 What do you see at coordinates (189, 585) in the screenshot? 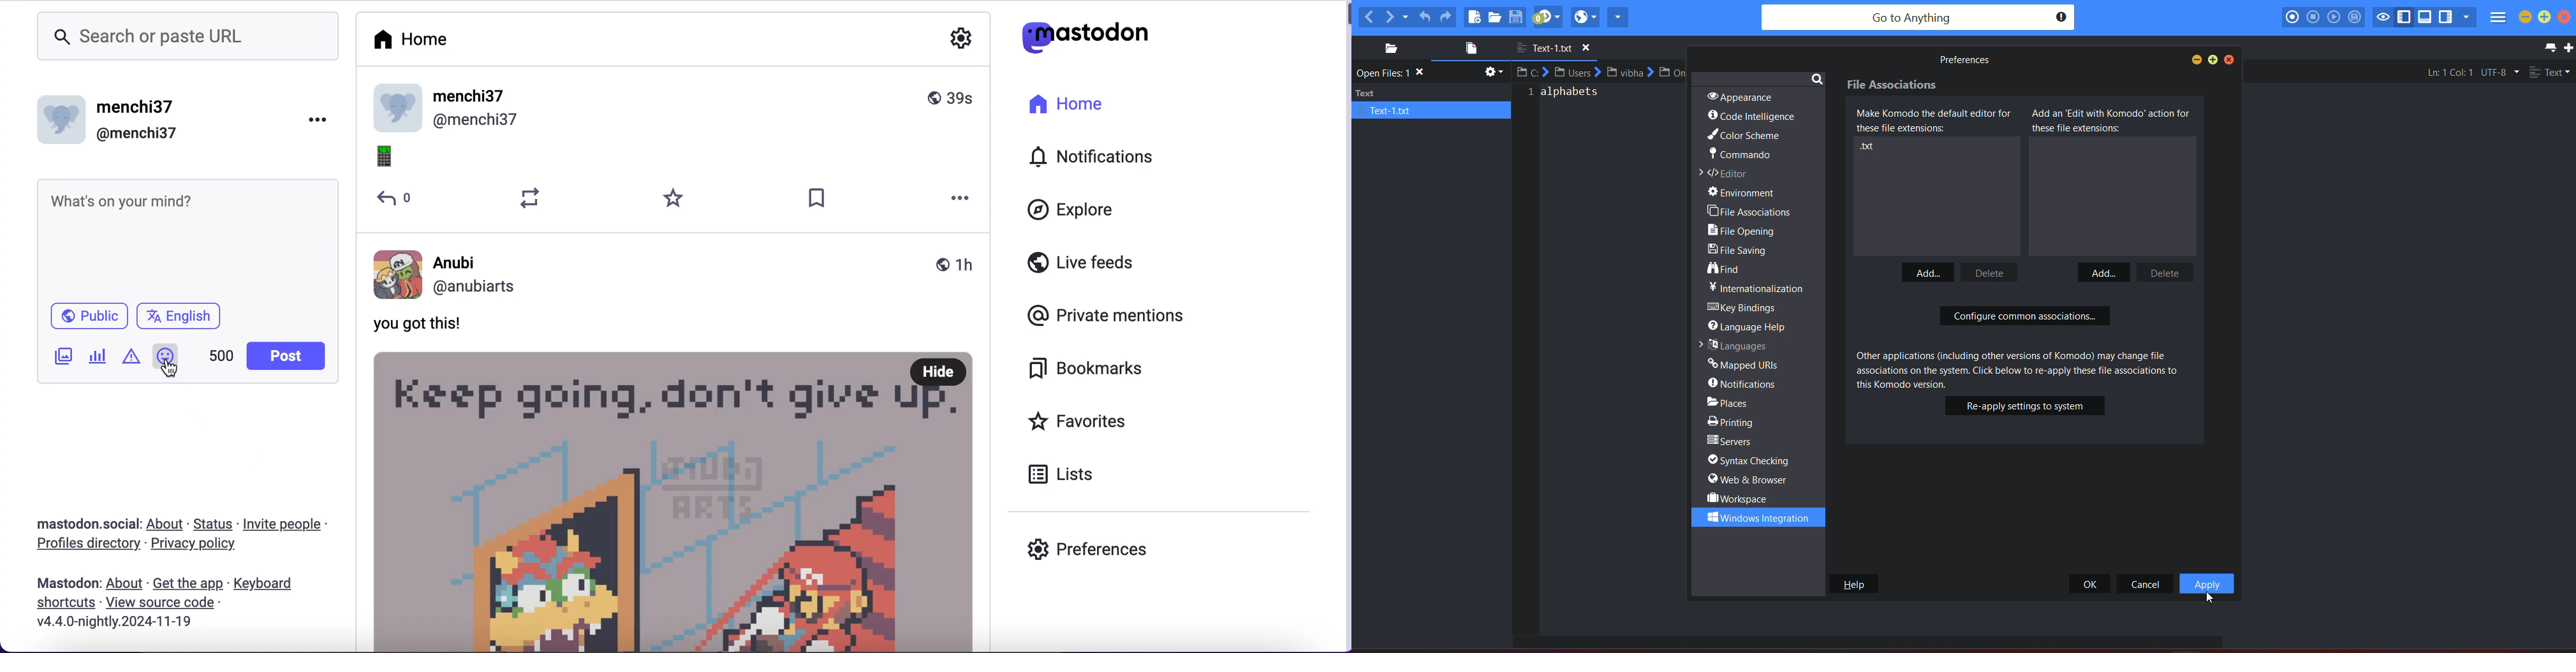
I see `get the app` at bounding box center [189, 585].